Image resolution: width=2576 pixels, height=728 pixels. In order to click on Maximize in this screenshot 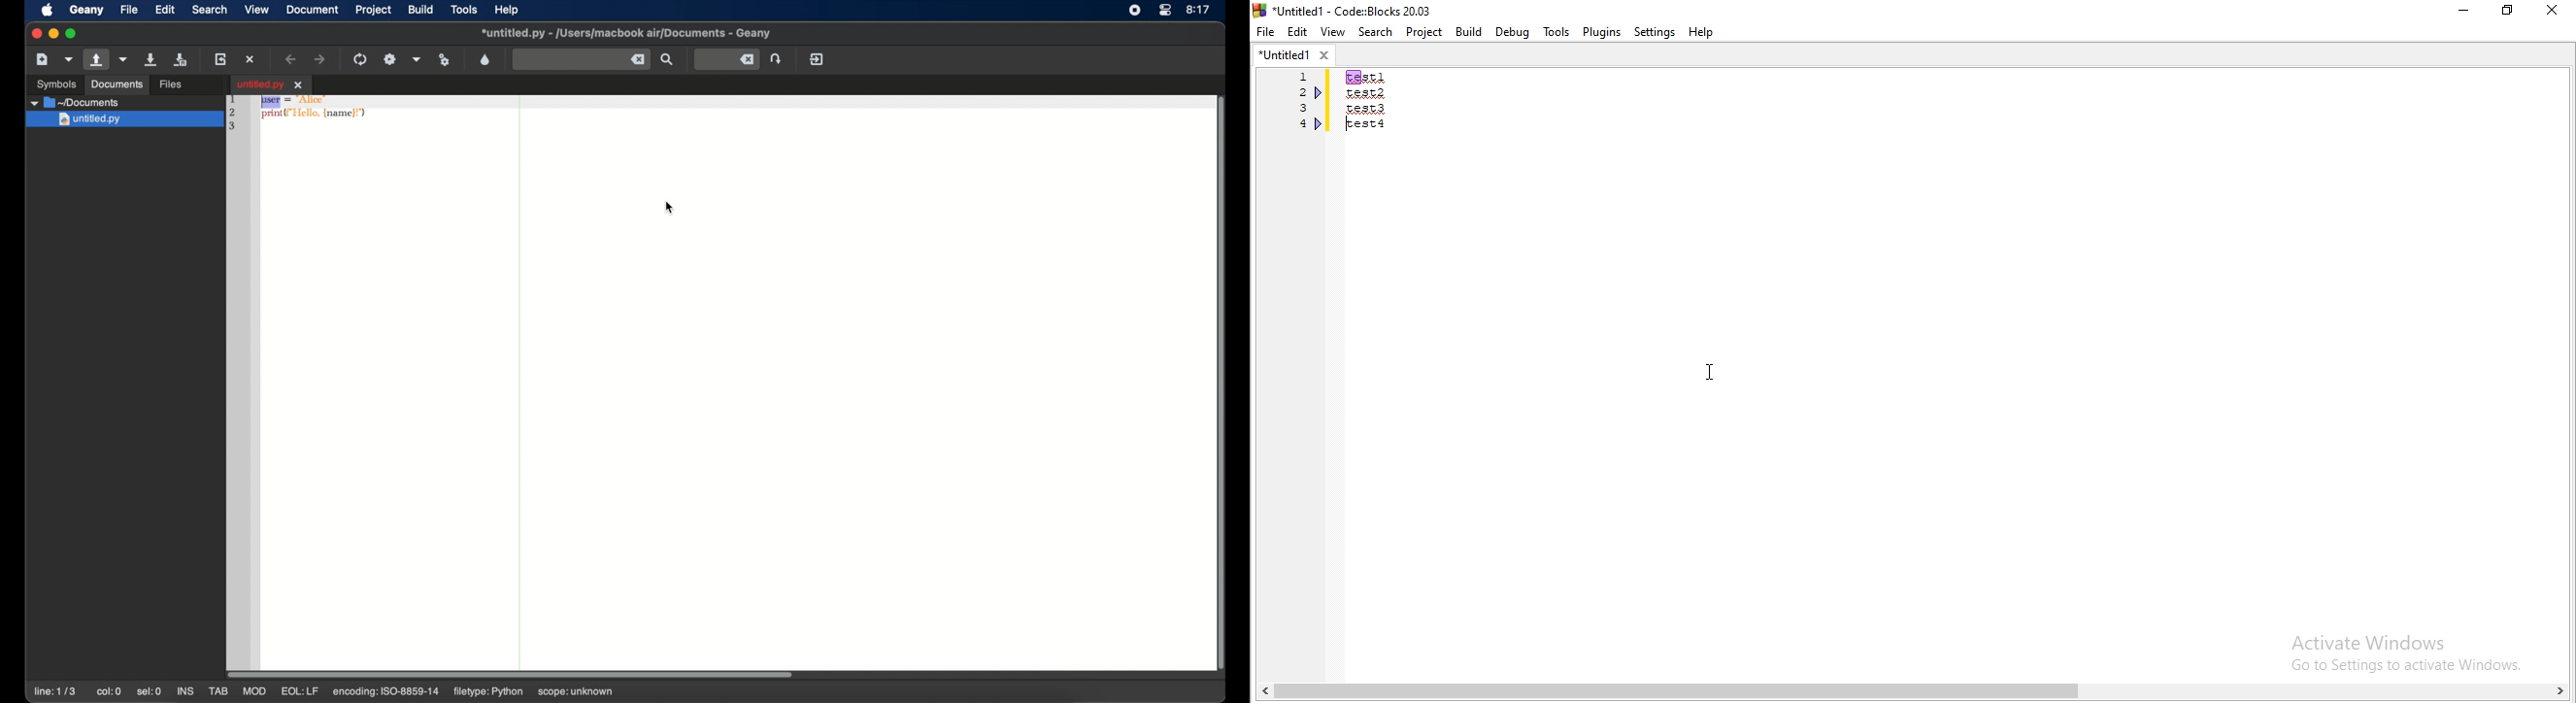, I will do `click(2511, 13)`.